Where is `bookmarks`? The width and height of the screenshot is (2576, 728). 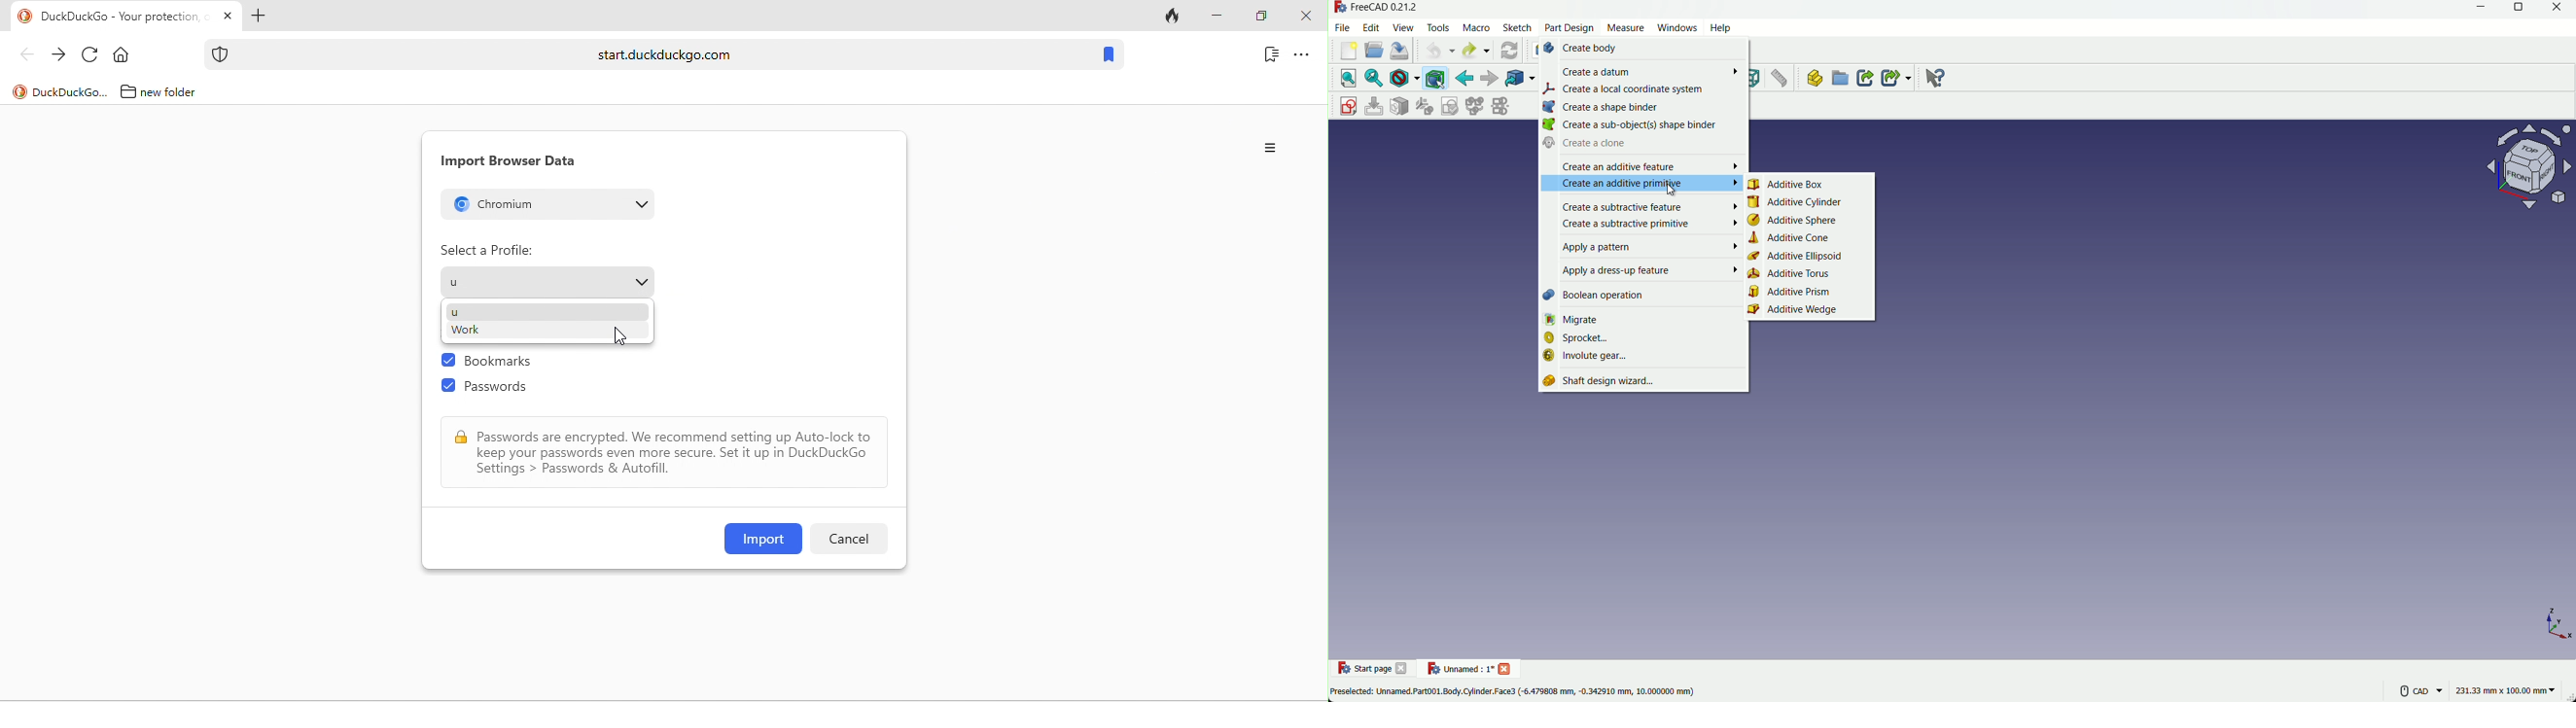
bookmarks is located at coordinates (1271, 53).